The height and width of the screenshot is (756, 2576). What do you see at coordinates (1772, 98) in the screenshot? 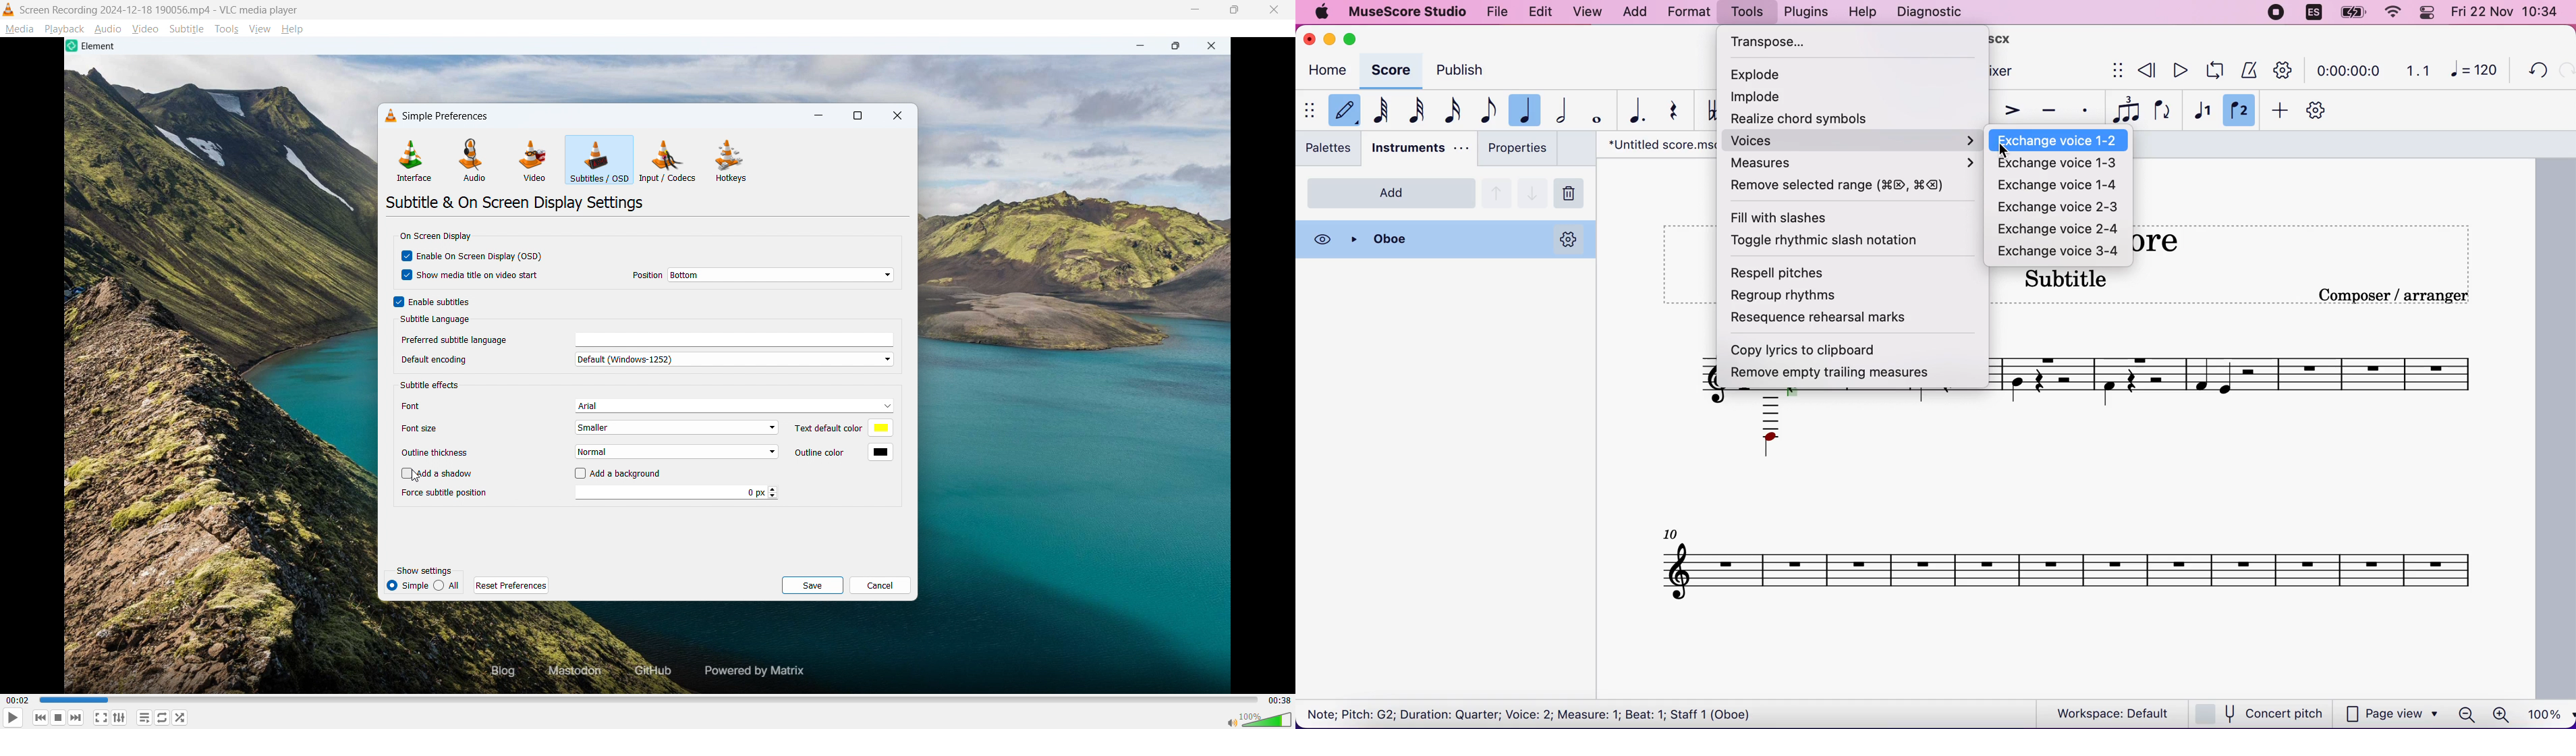
I see `implode` at bounding box center [1772, 98].